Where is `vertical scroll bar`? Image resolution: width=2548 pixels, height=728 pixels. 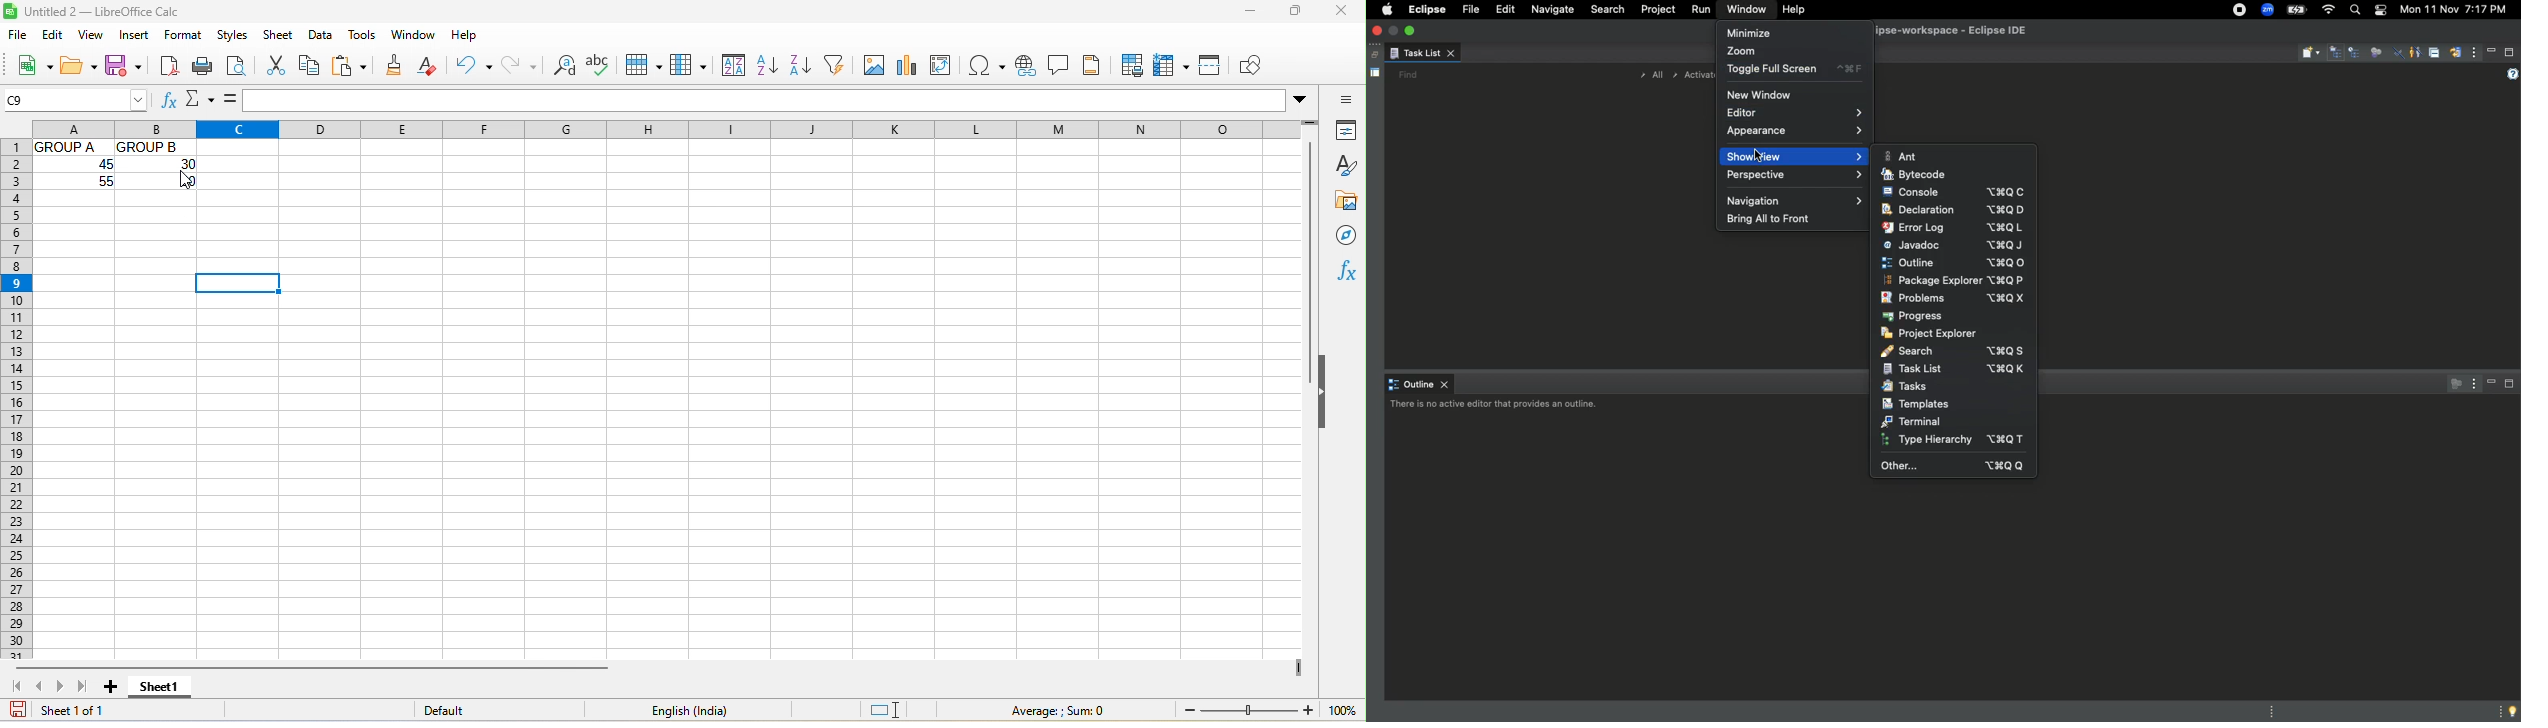
vertical scroll bar is located at coordinates (1308, 270).